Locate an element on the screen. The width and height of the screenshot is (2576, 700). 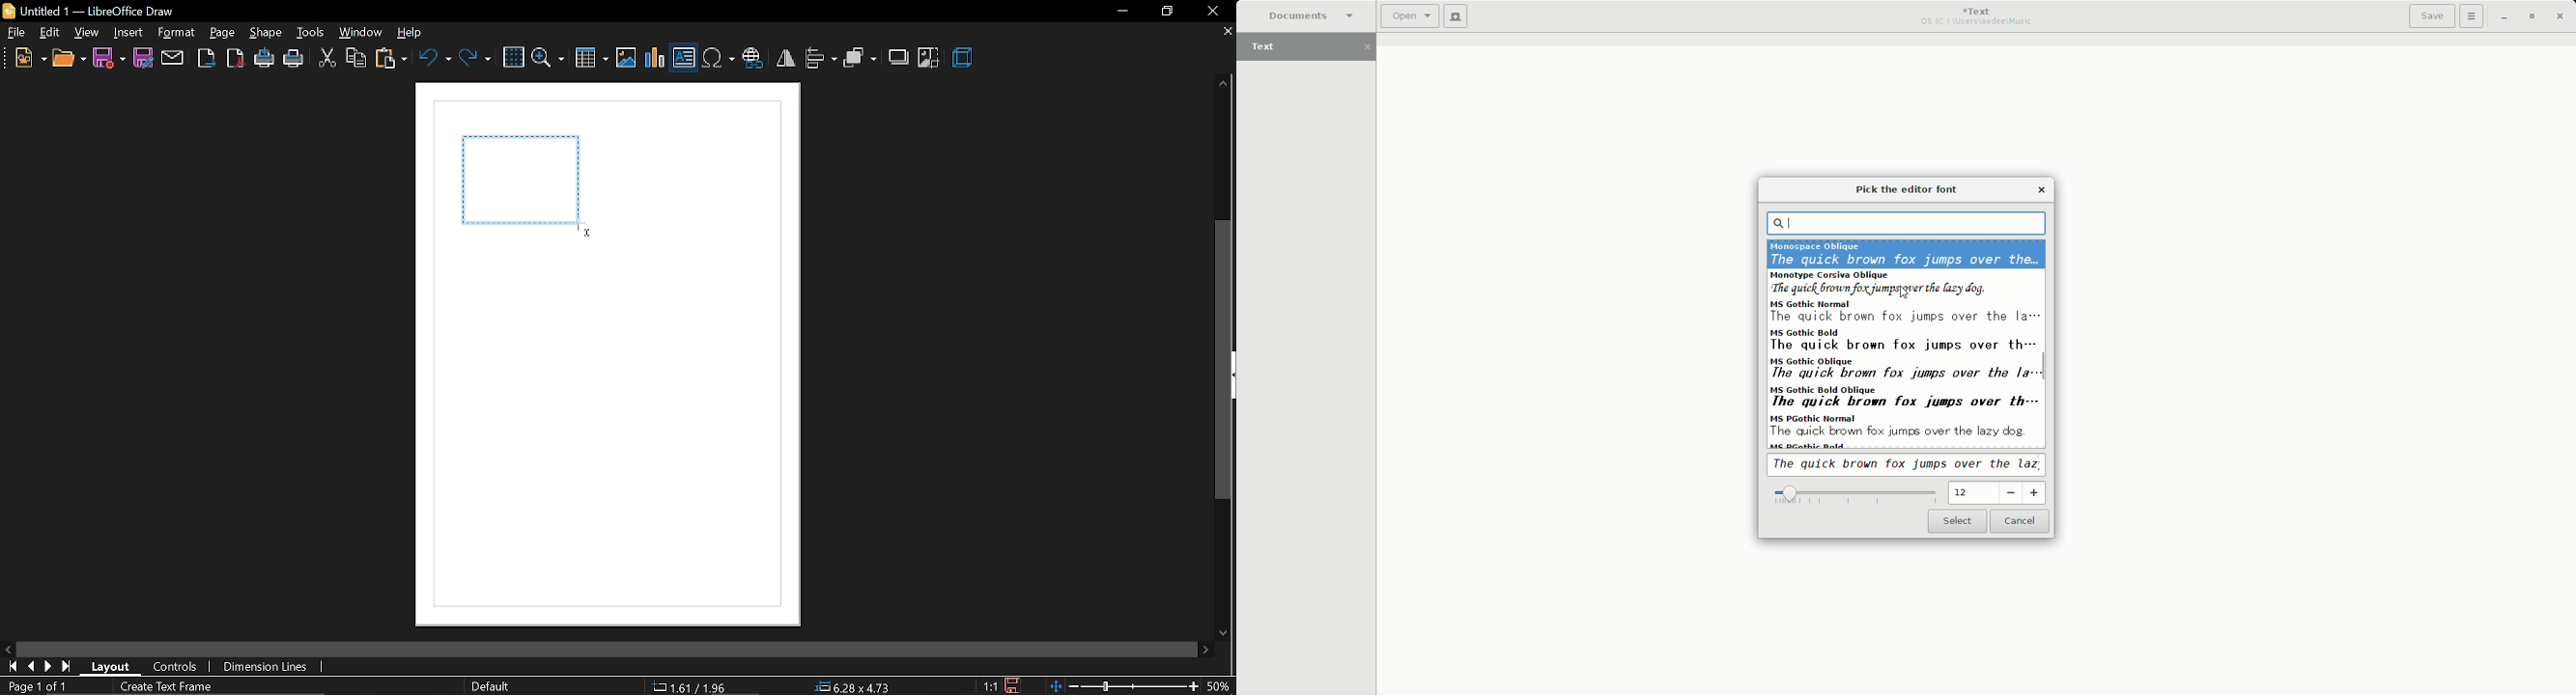
Gothic normal is located at coordinates (1905, 312).